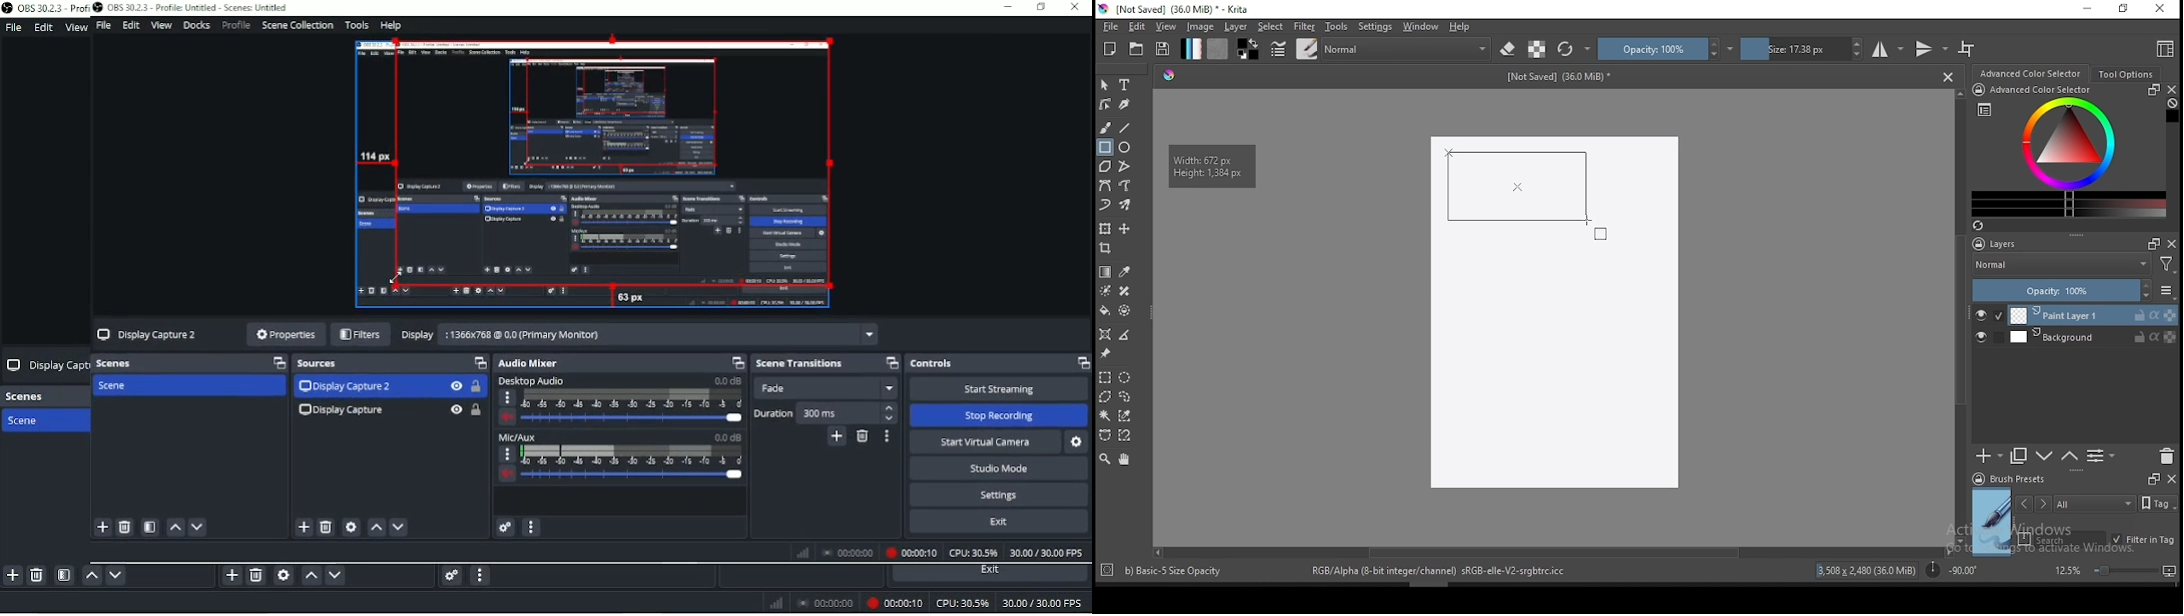 The image size is (2184, 616). I want to click on 30.00/30.00 FPS, so click(1046, 604).